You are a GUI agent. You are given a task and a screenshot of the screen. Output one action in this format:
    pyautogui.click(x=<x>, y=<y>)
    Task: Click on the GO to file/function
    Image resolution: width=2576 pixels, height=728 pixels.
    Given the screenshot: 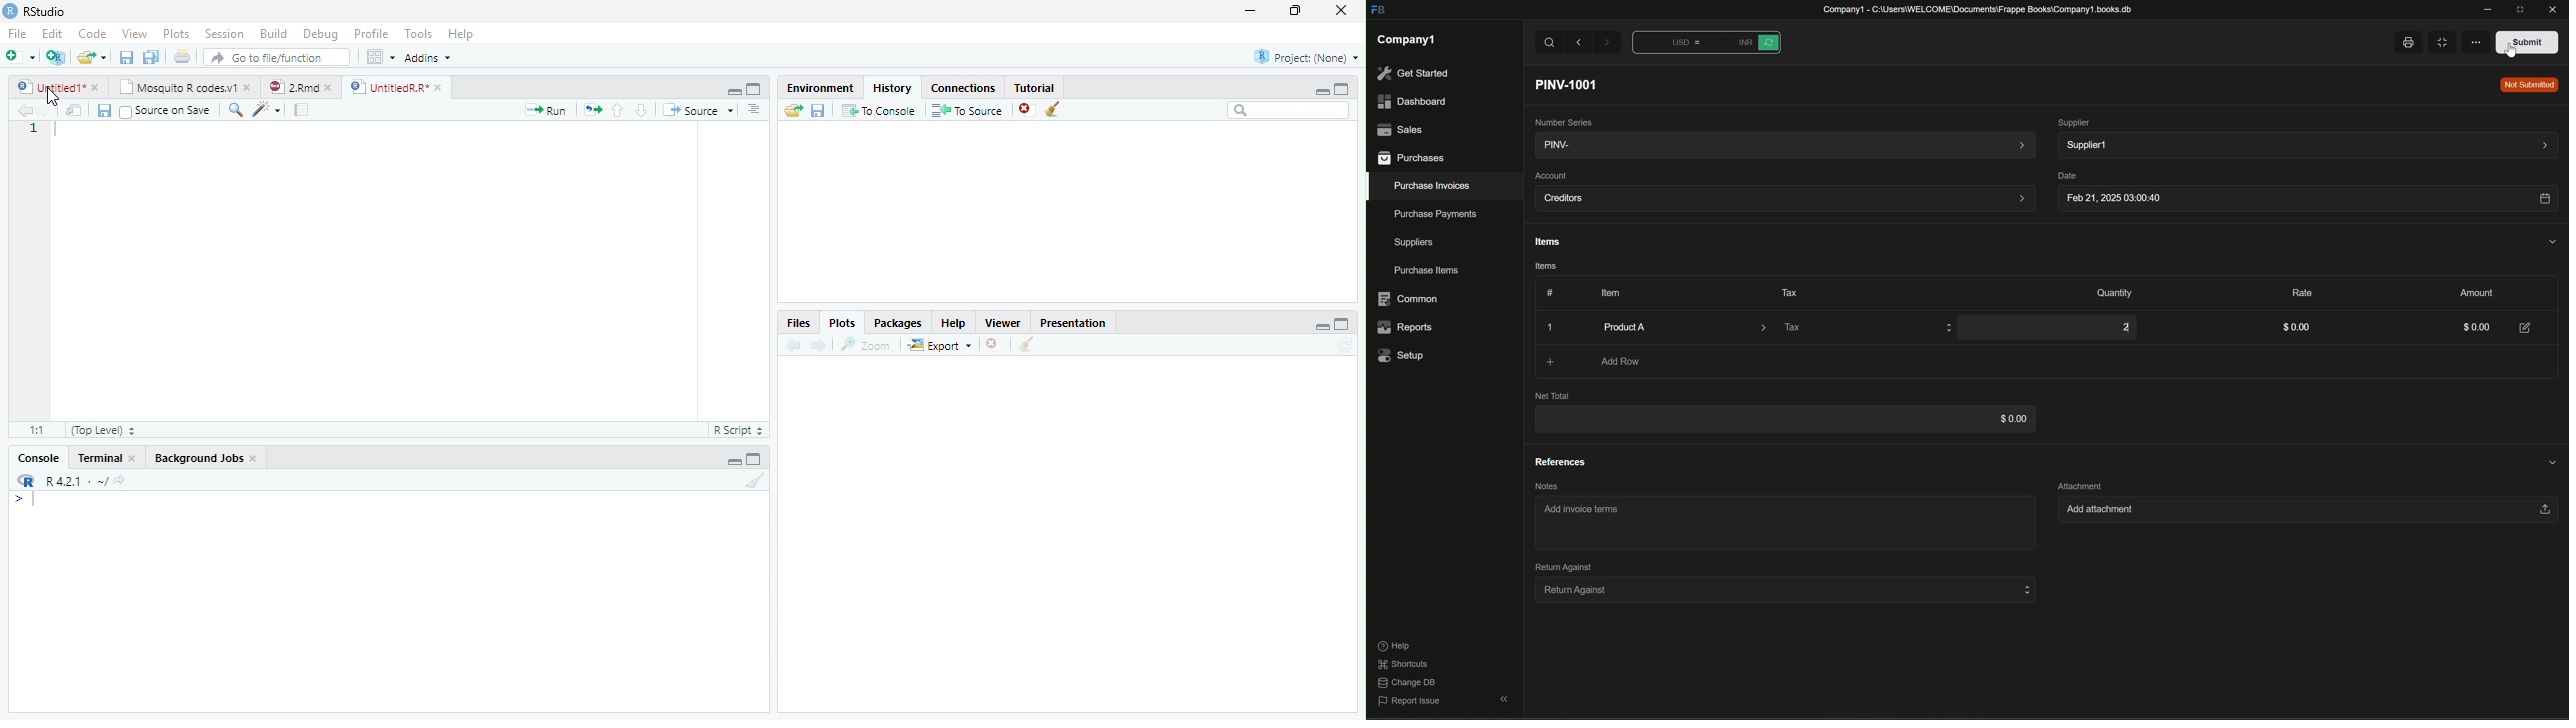 What is the action you would take?
    pyautogui.click(x=273, y=57)
    